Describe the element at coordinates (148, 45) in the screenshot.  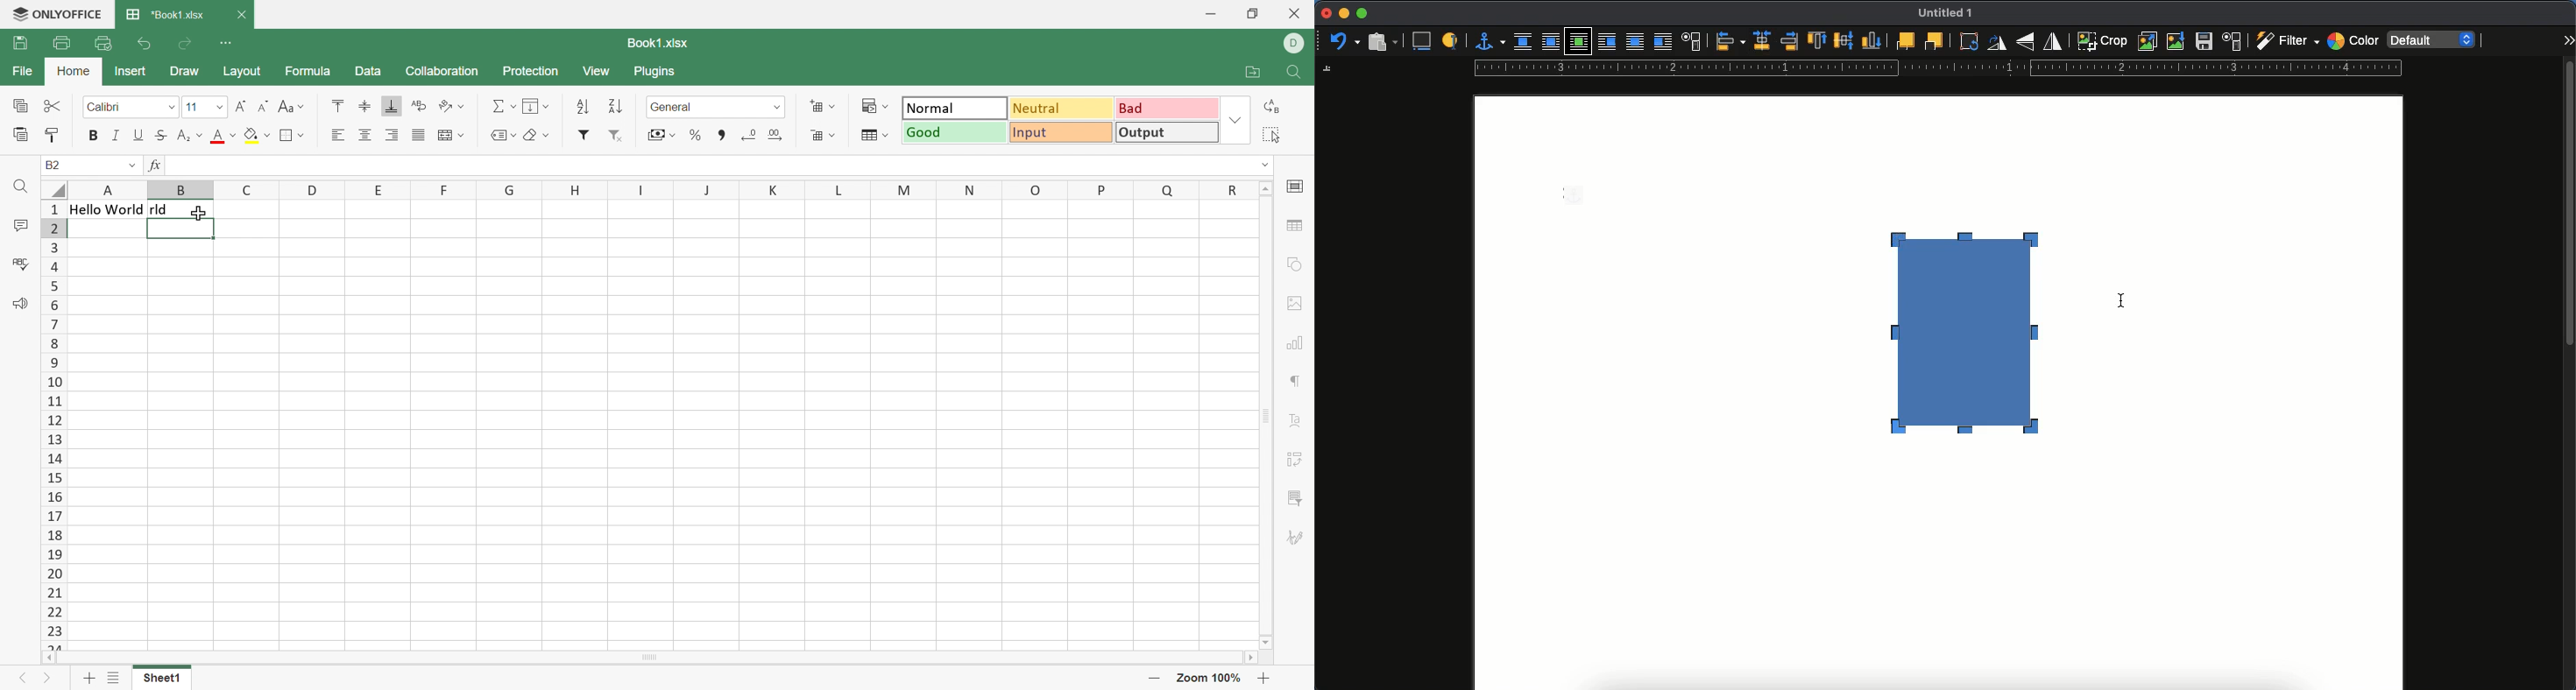
I see `Undo` at that location.